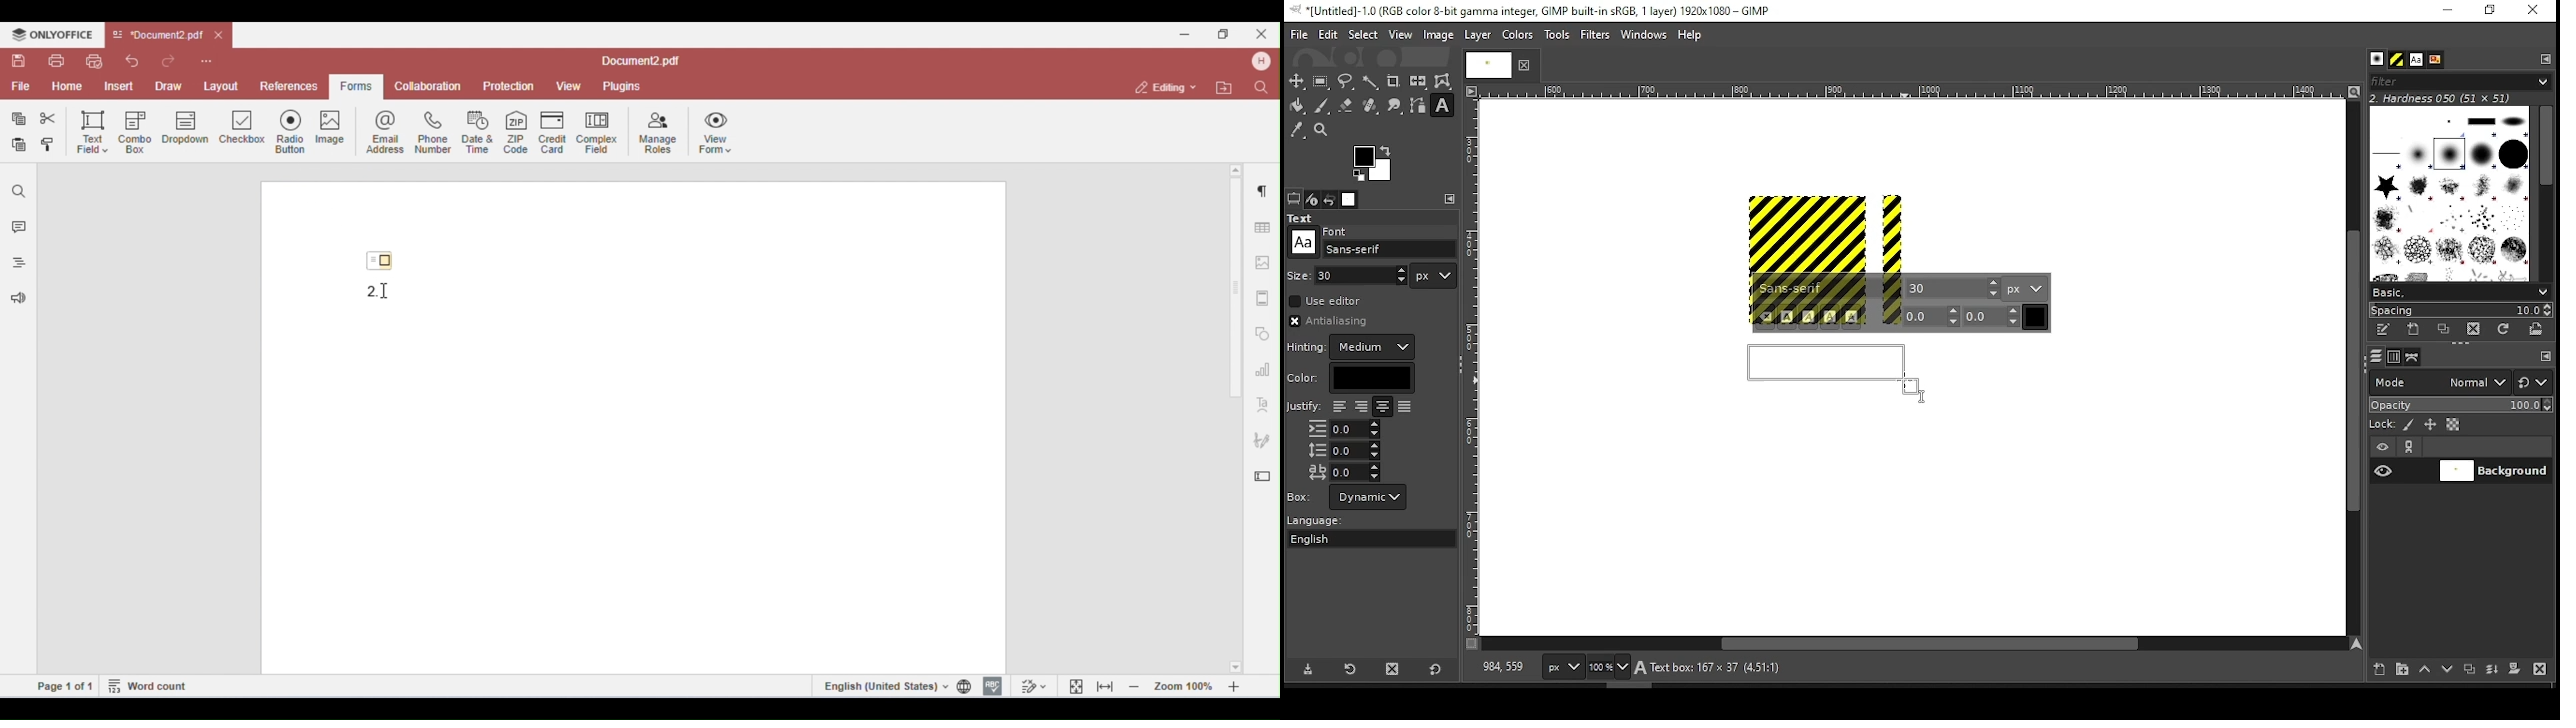 The width and height of the screenshot is (2576, 728). Describe the element at coordinates (1608, 669) in the screenshot. I see `zoom level` at that location.